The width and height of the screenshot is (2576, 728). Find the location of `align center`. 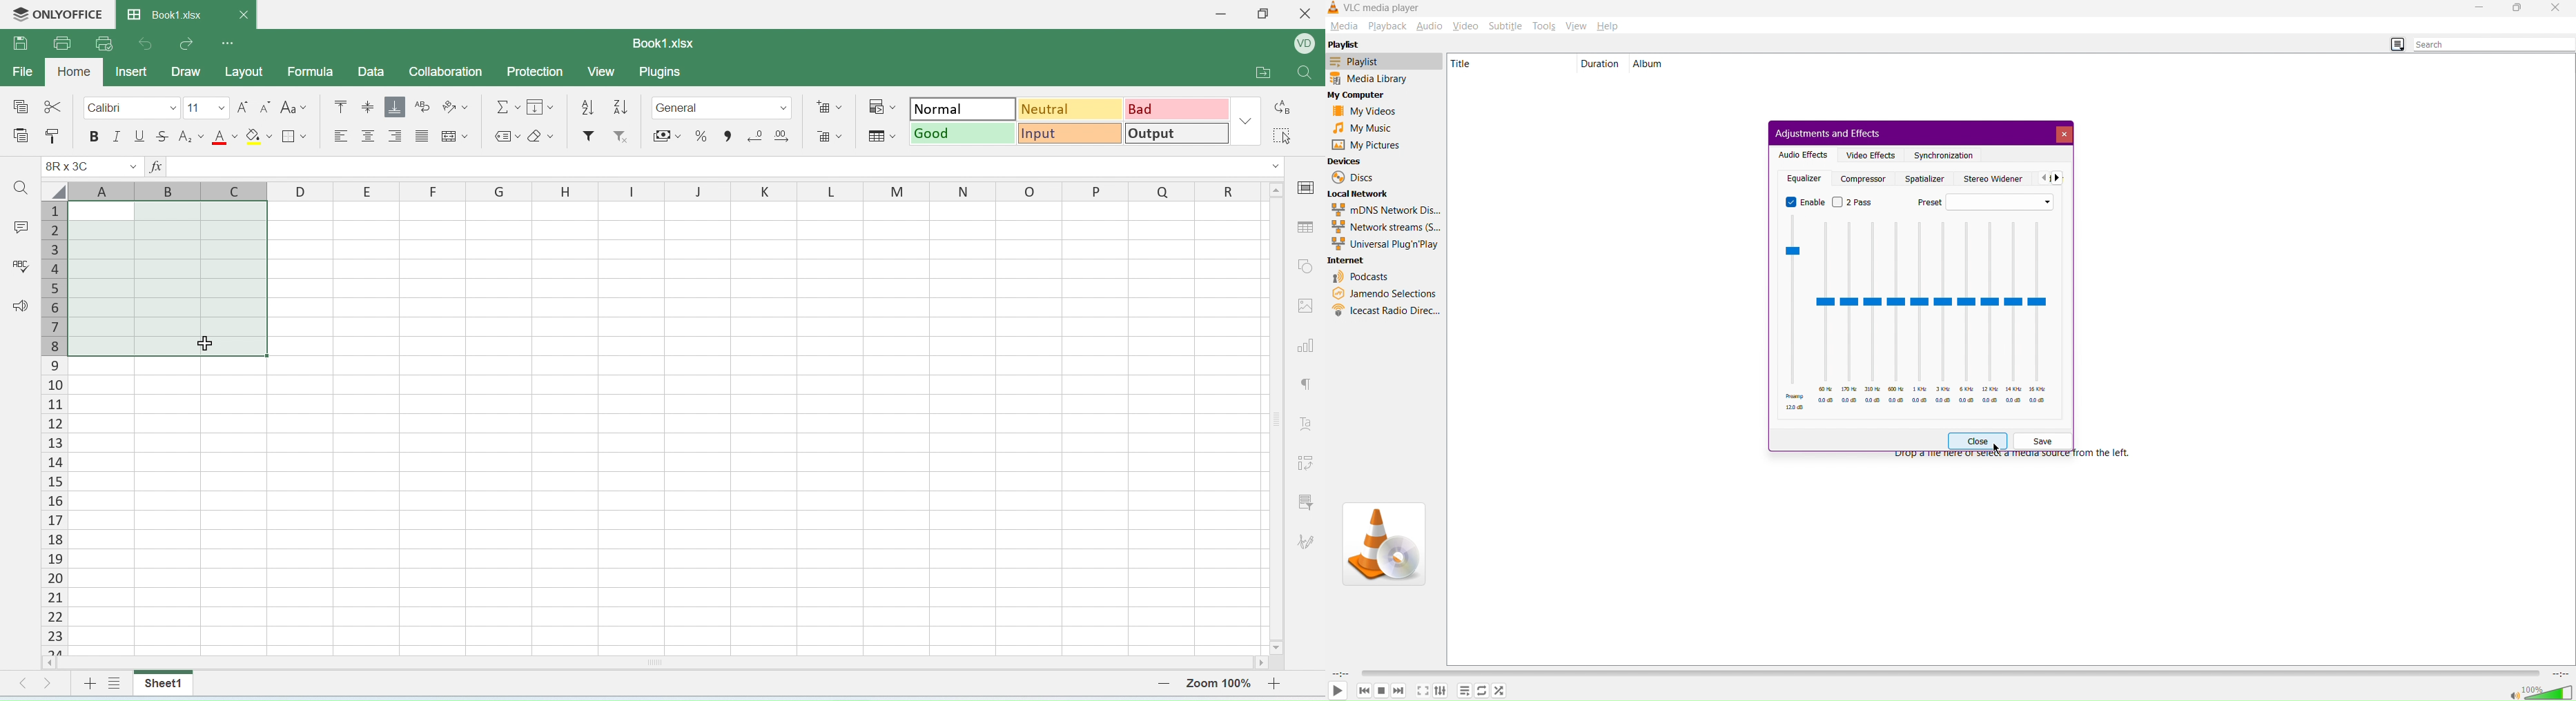

align center is located at coordinates (369, 138).